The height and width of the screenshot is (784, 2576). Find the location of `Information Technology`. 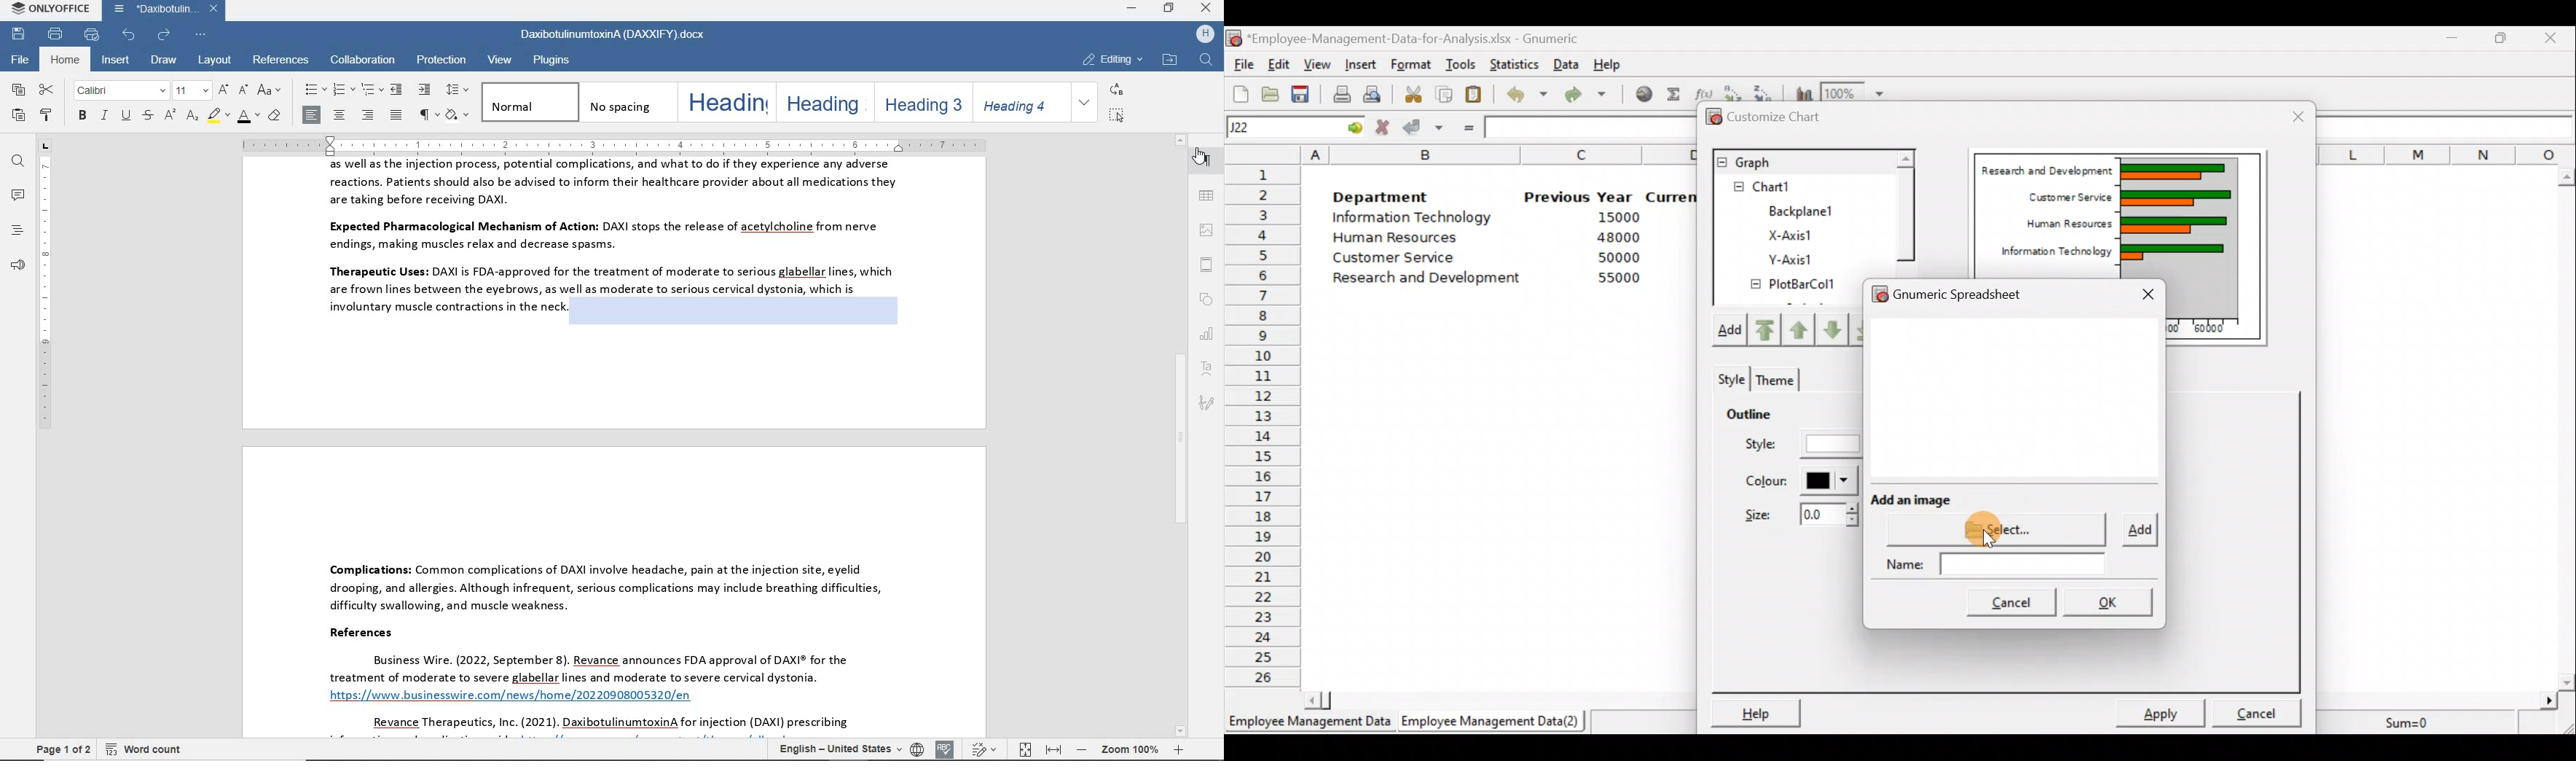

Information Technology is located at coordinates (1413, 220).